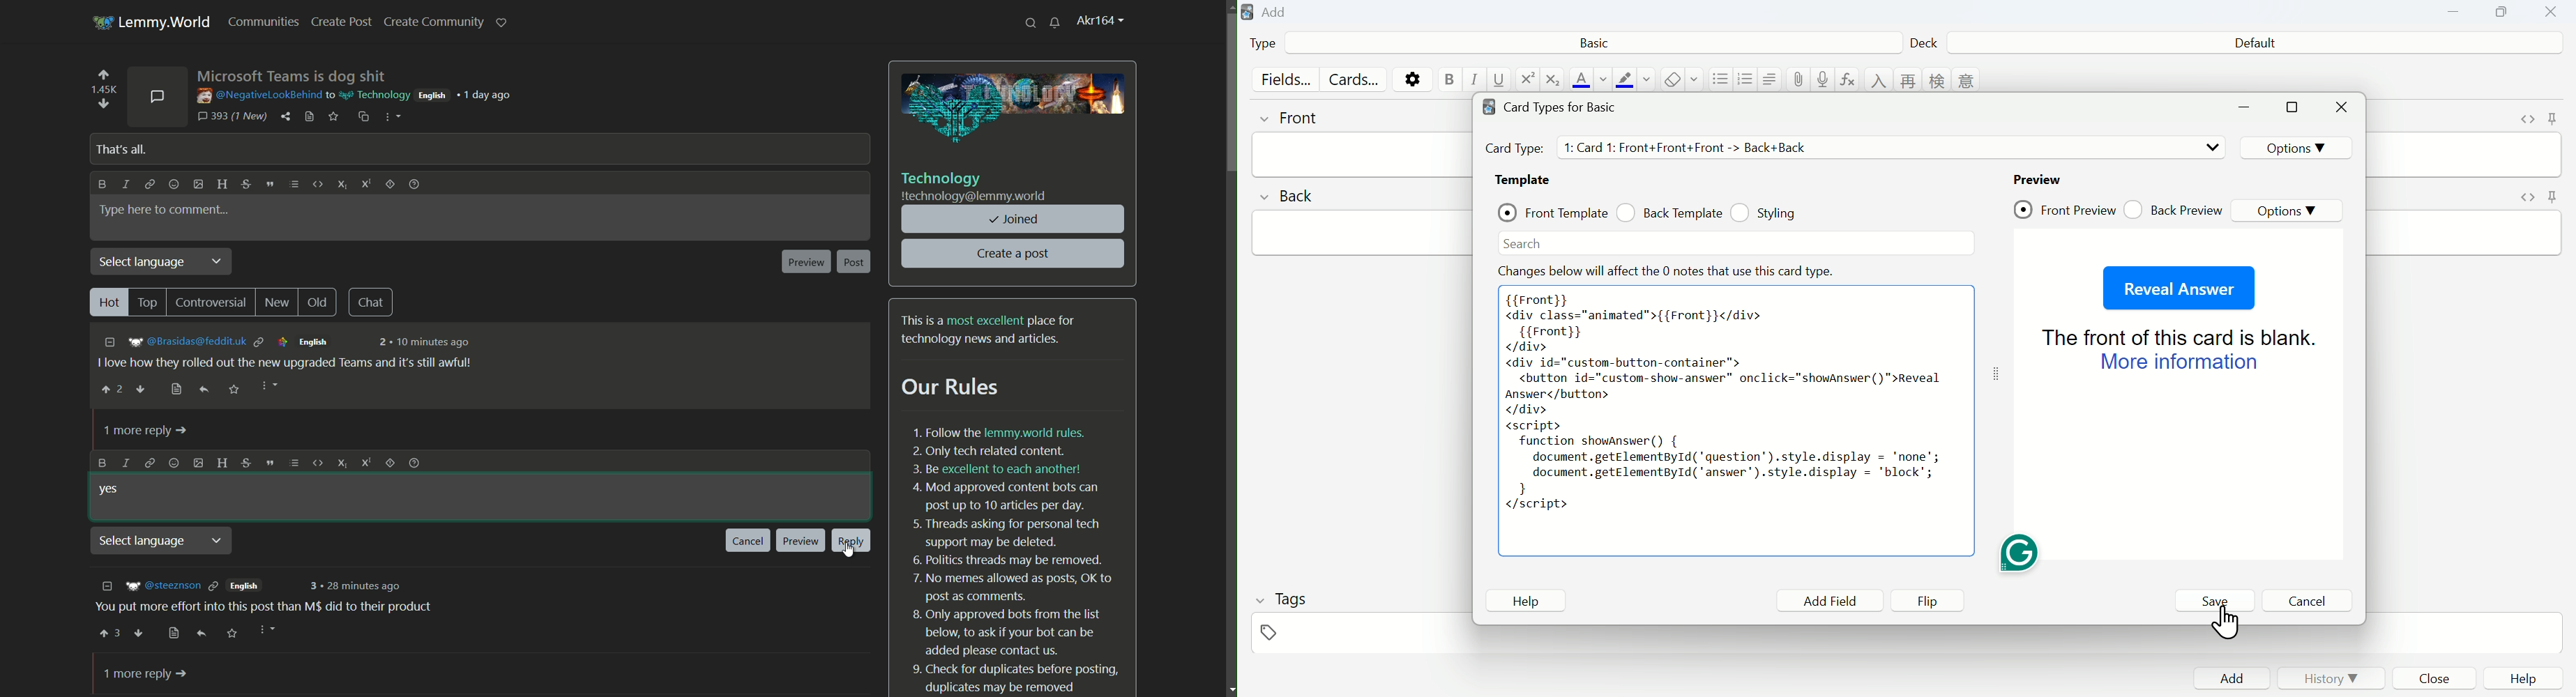 The height and width of the screenshot is (700, 2576). What do you see at coordinates (1877, 79) in the screenshot?
I see `language` at bounding box center [1877, 79].